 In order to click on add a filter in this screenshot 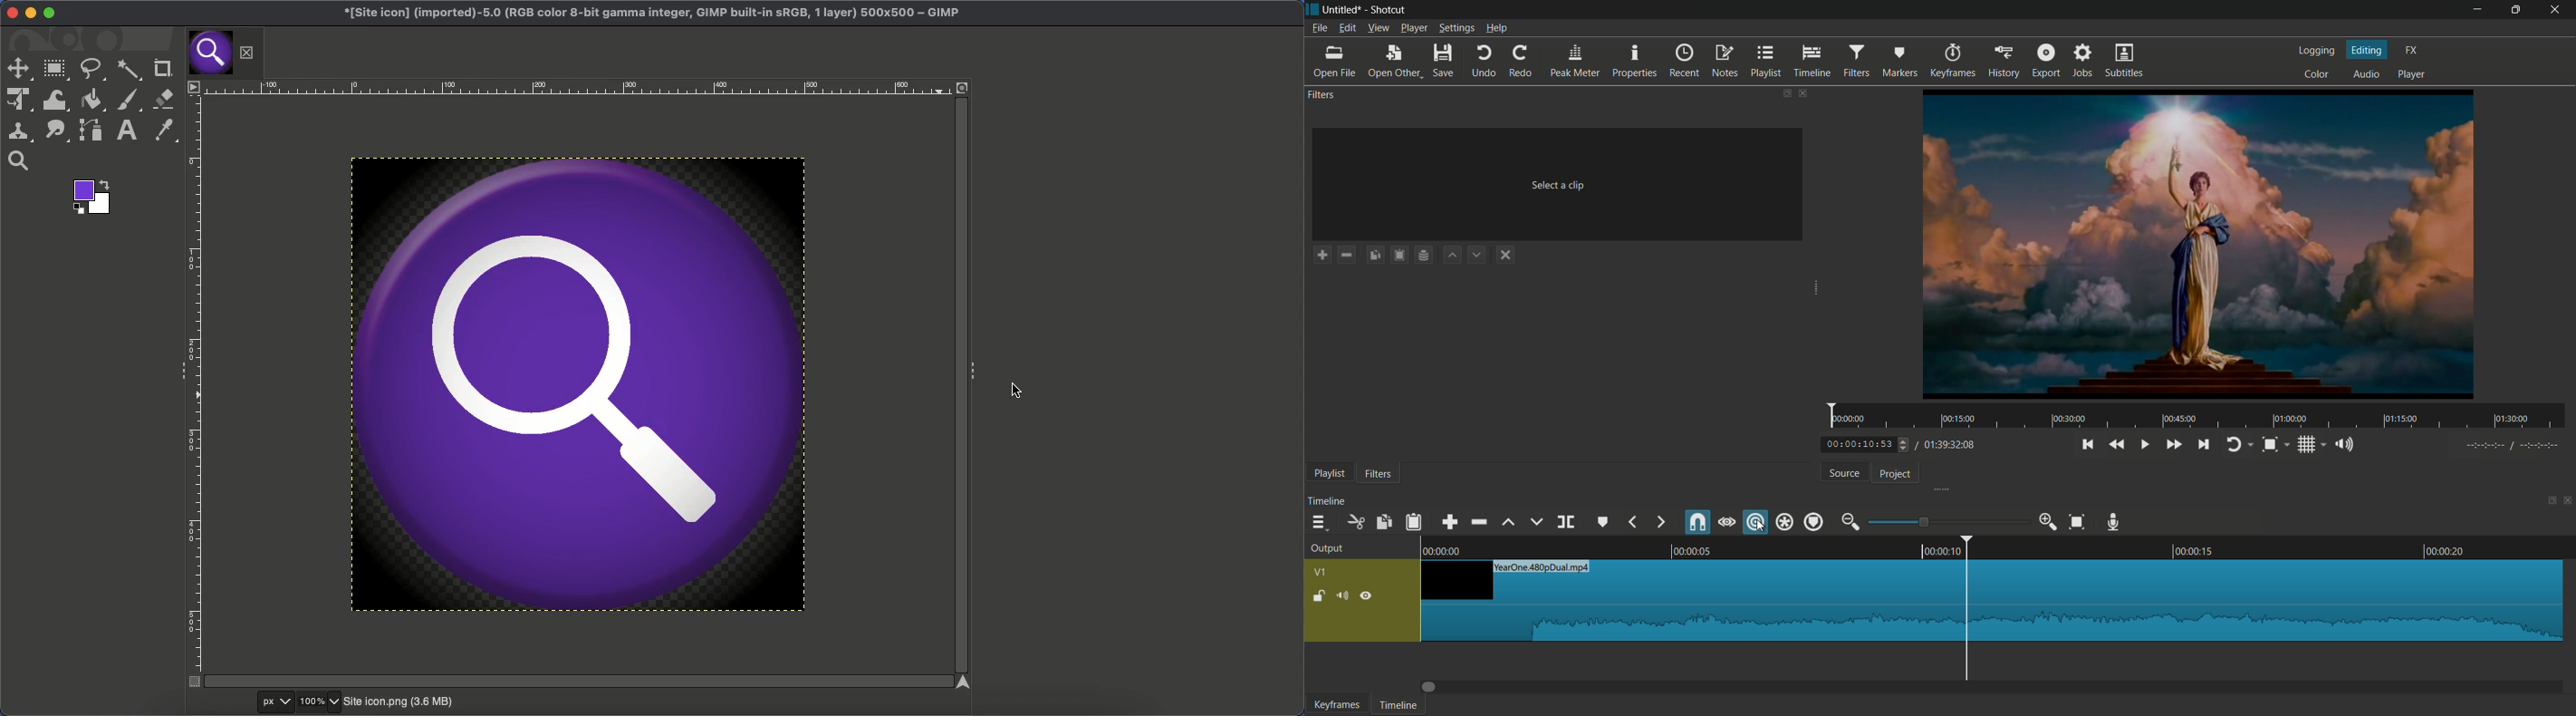, I will do `click(1321, 255)`.